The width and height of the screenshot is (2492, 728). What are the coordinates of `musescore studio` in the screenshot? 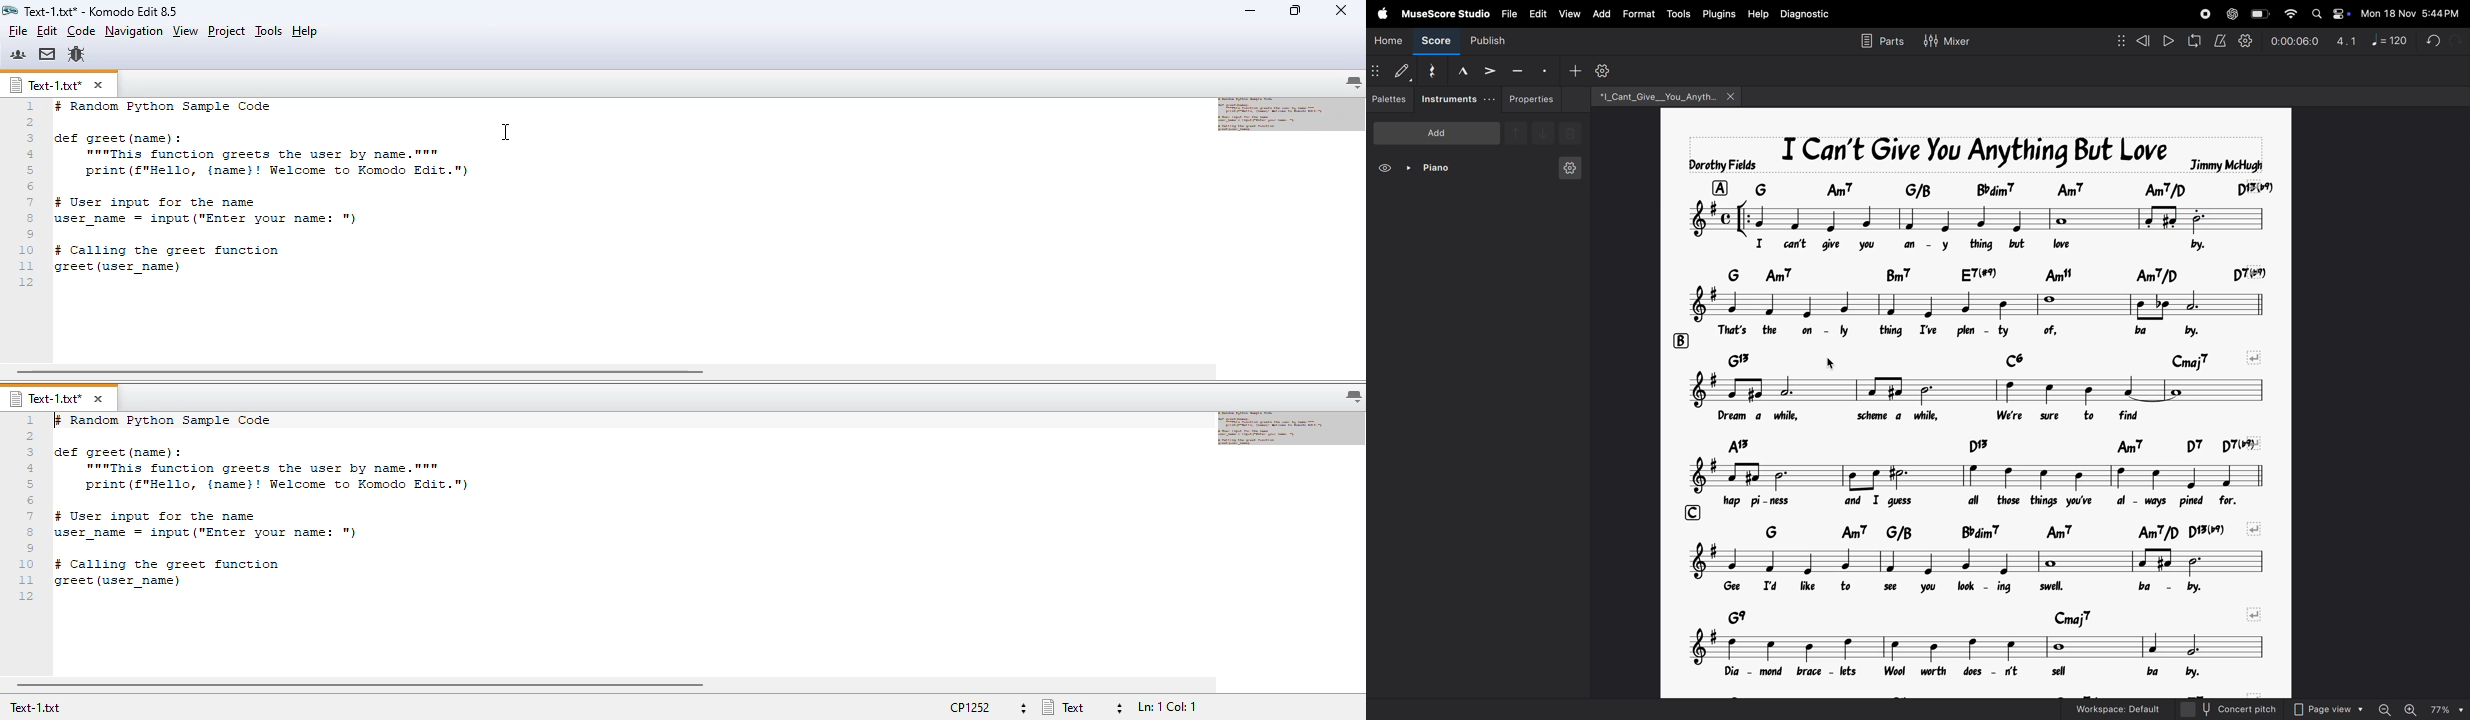 It's located at (1445, 14).